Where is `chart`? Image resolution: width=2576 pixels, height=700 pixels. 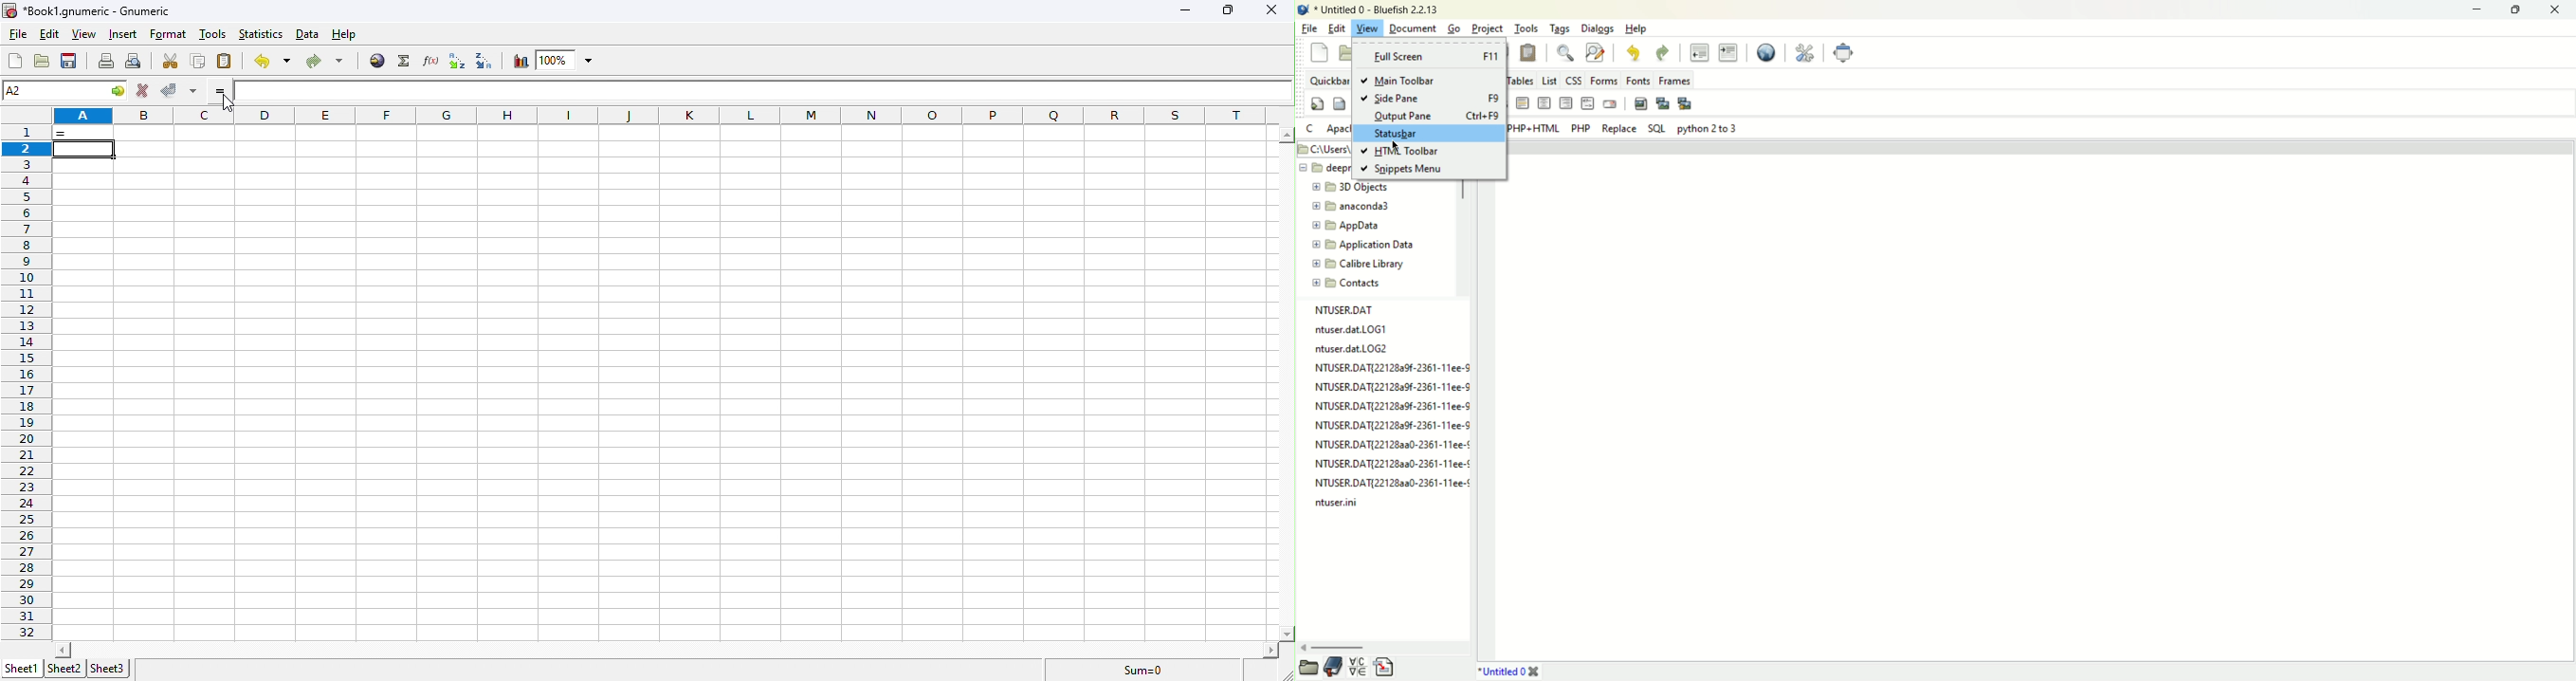 chart is located at coordinates (521, 62).